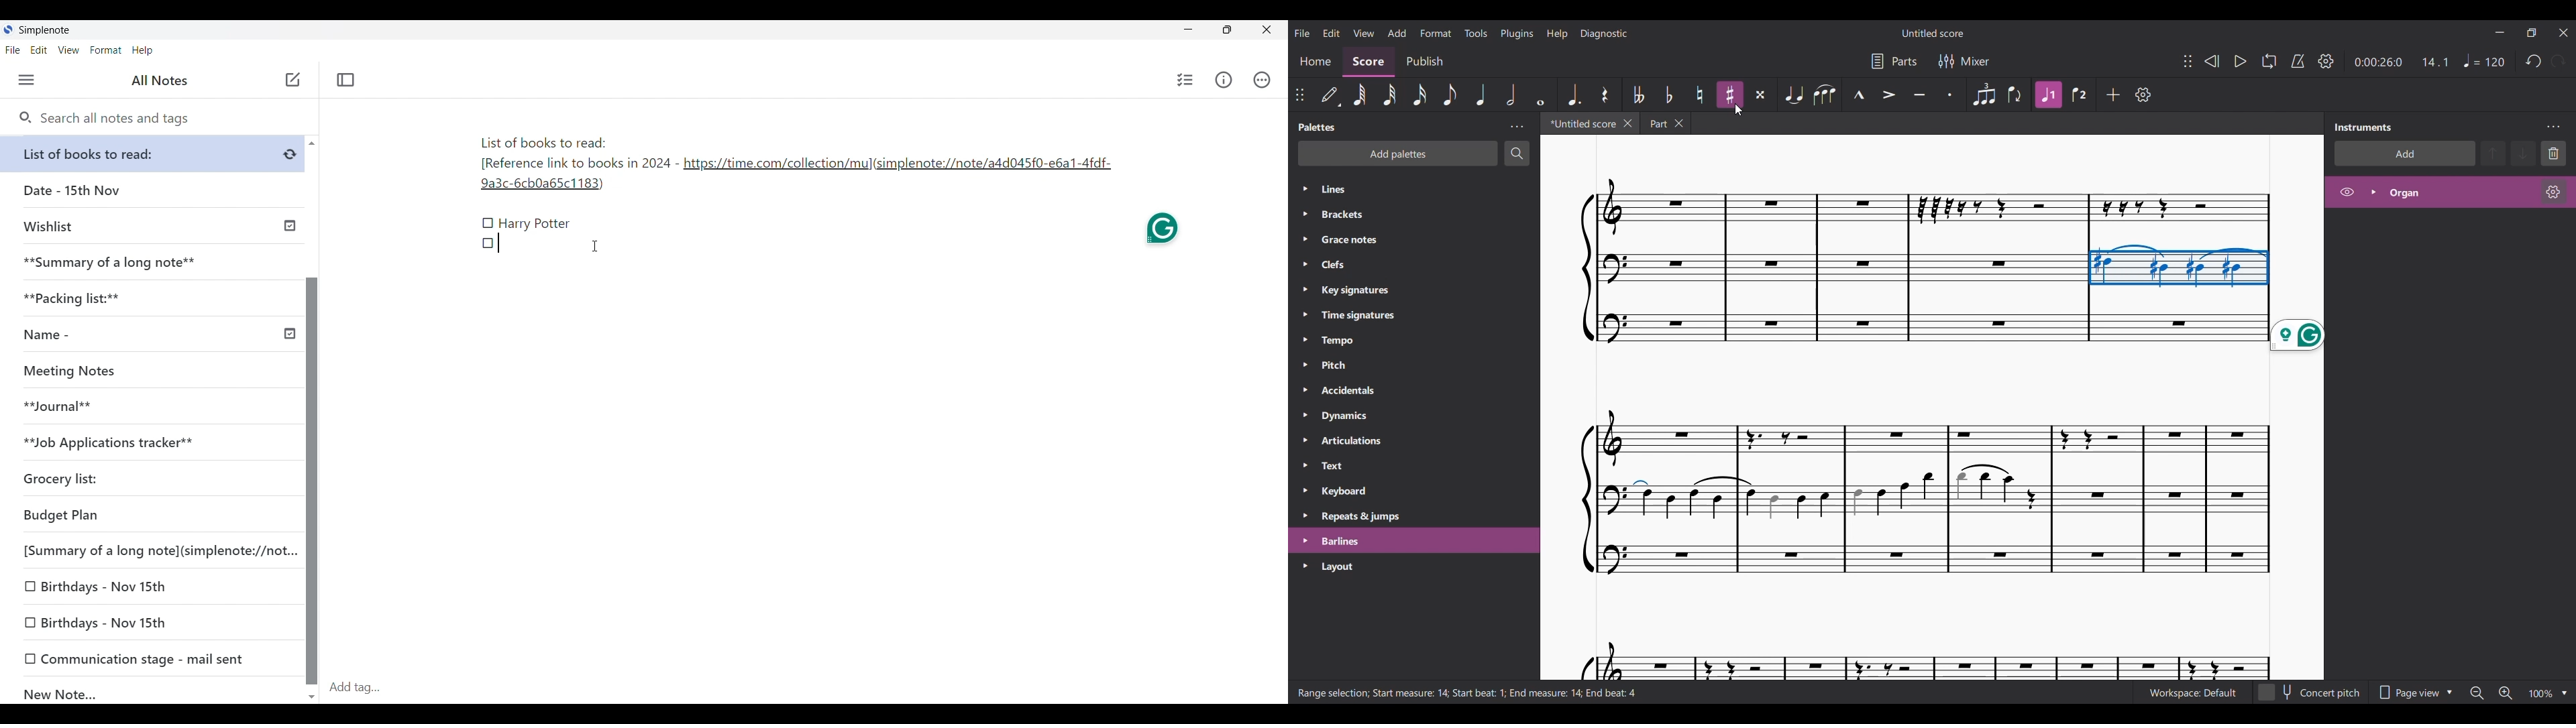  Describe the element at coordinates (1888, 95) in the screenshot. I see `Accent` at that location.